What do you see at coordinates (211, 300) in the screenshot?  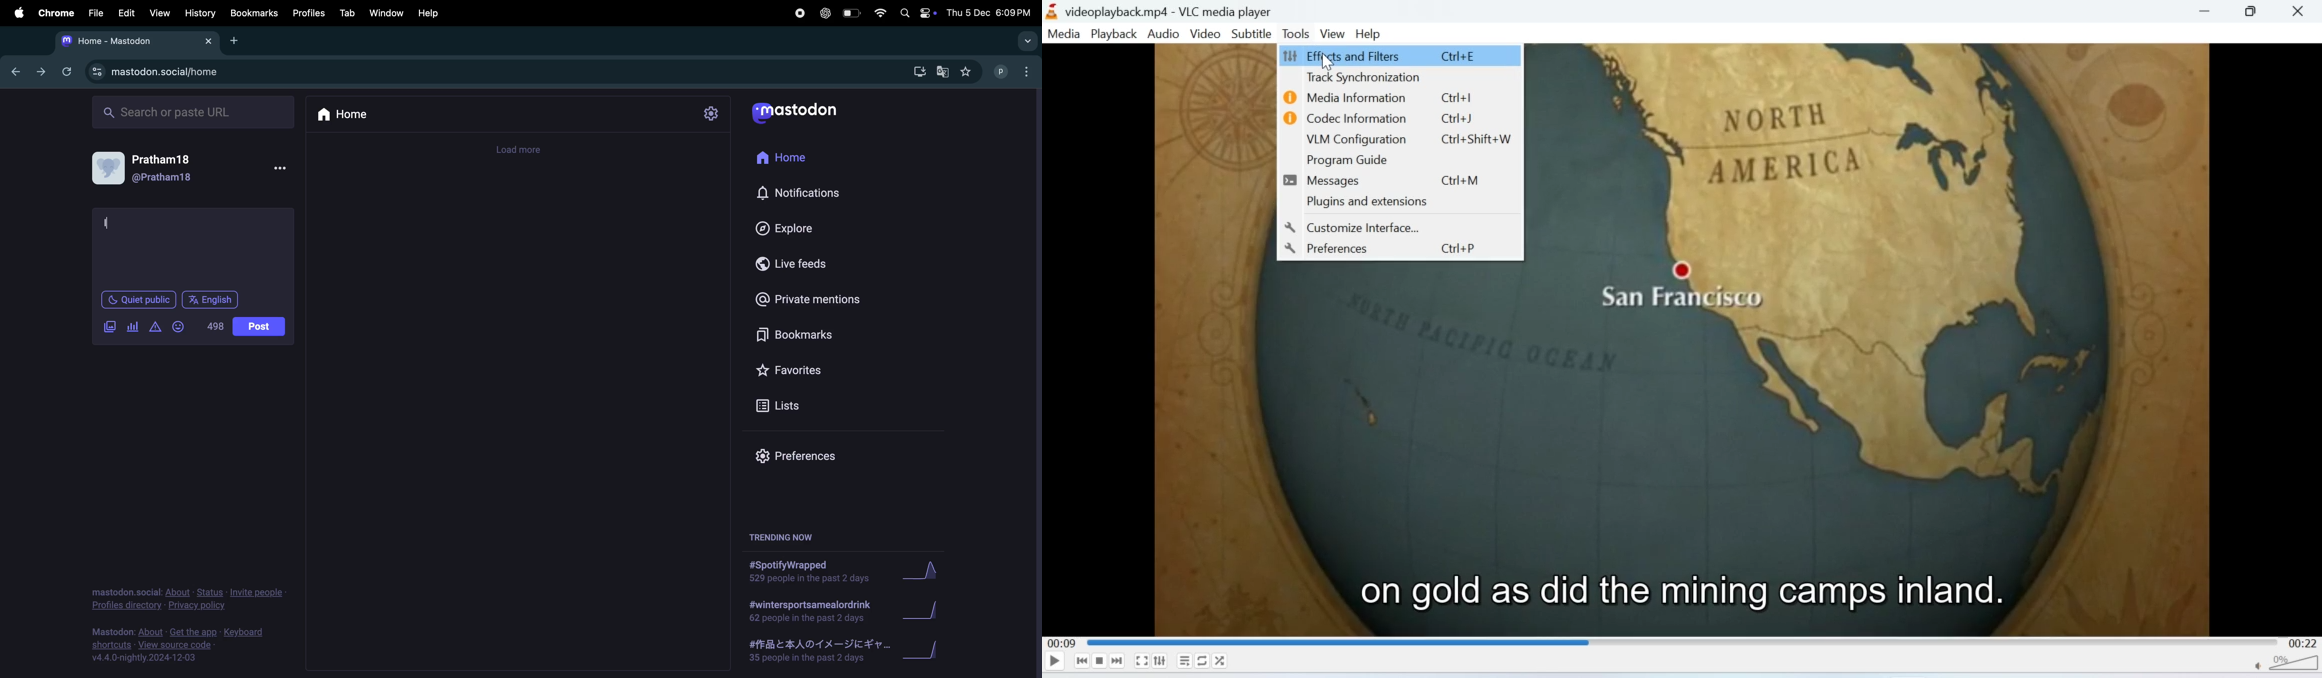 I see `english` at bounding box center [211, 300].